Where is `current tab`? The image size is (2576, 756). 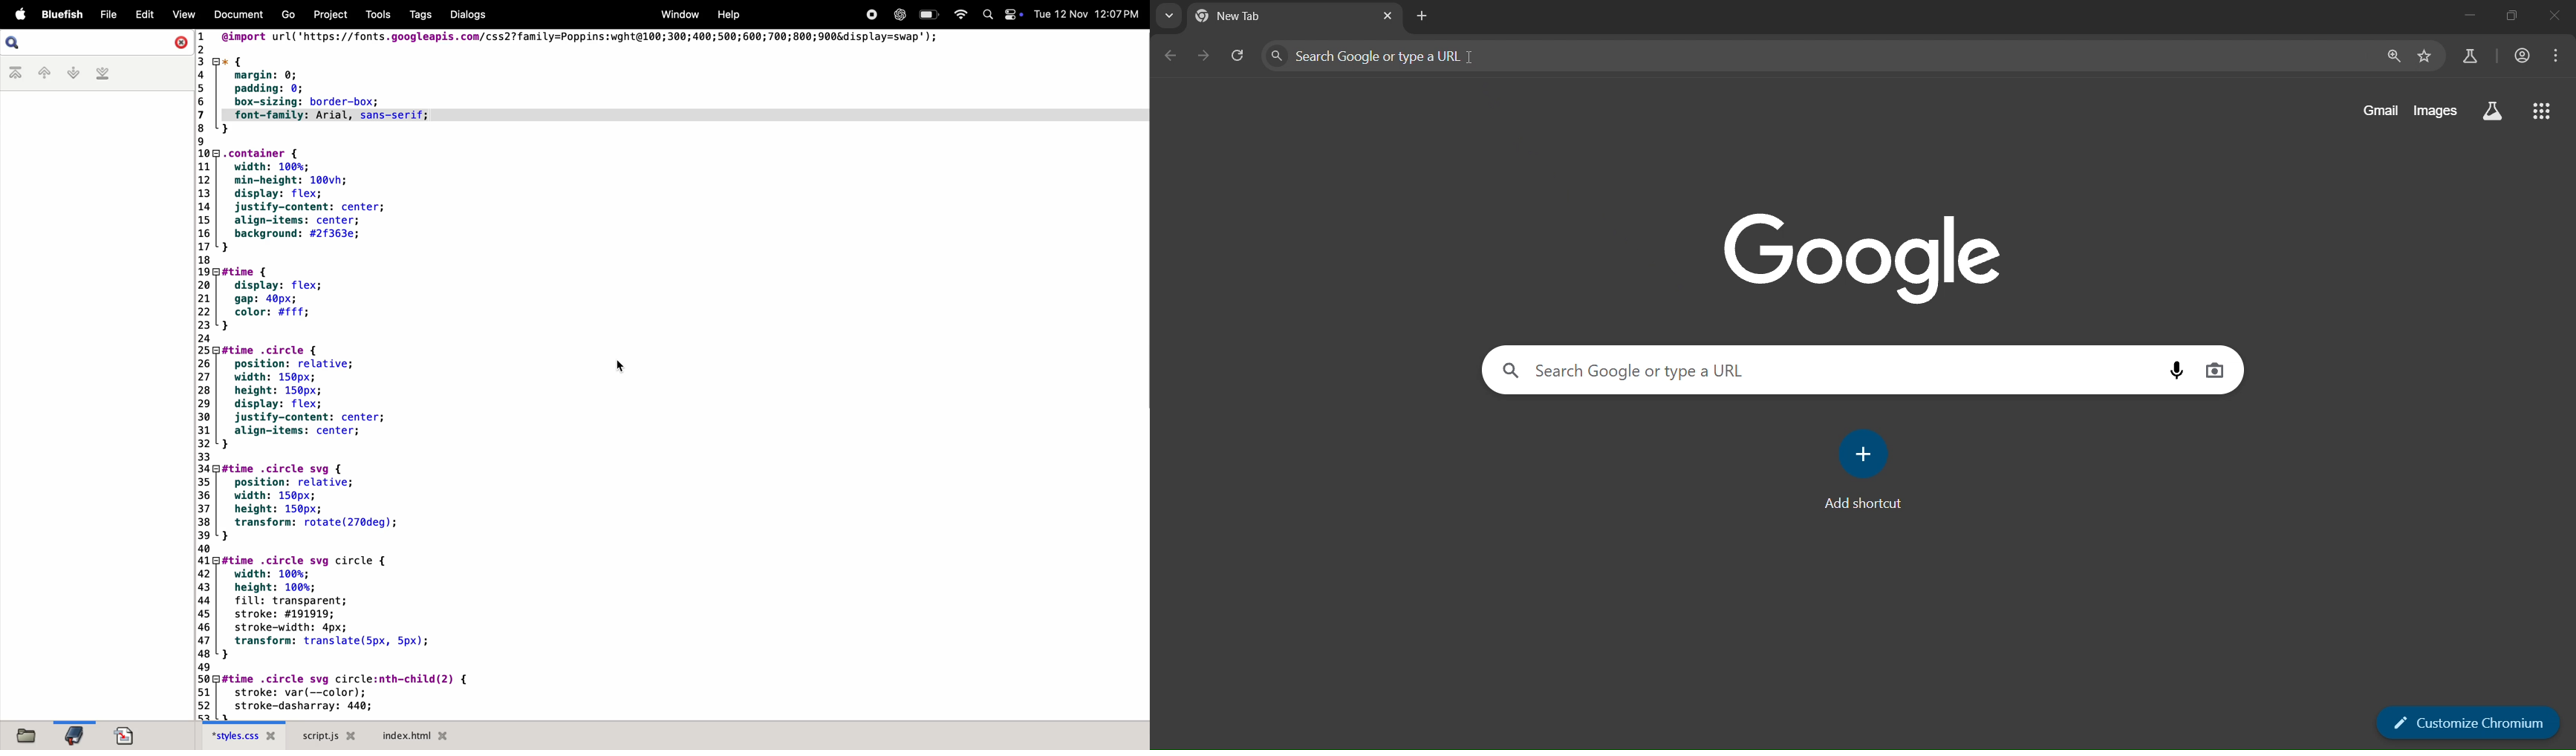
current tab is located at coordinates (1243, 18).